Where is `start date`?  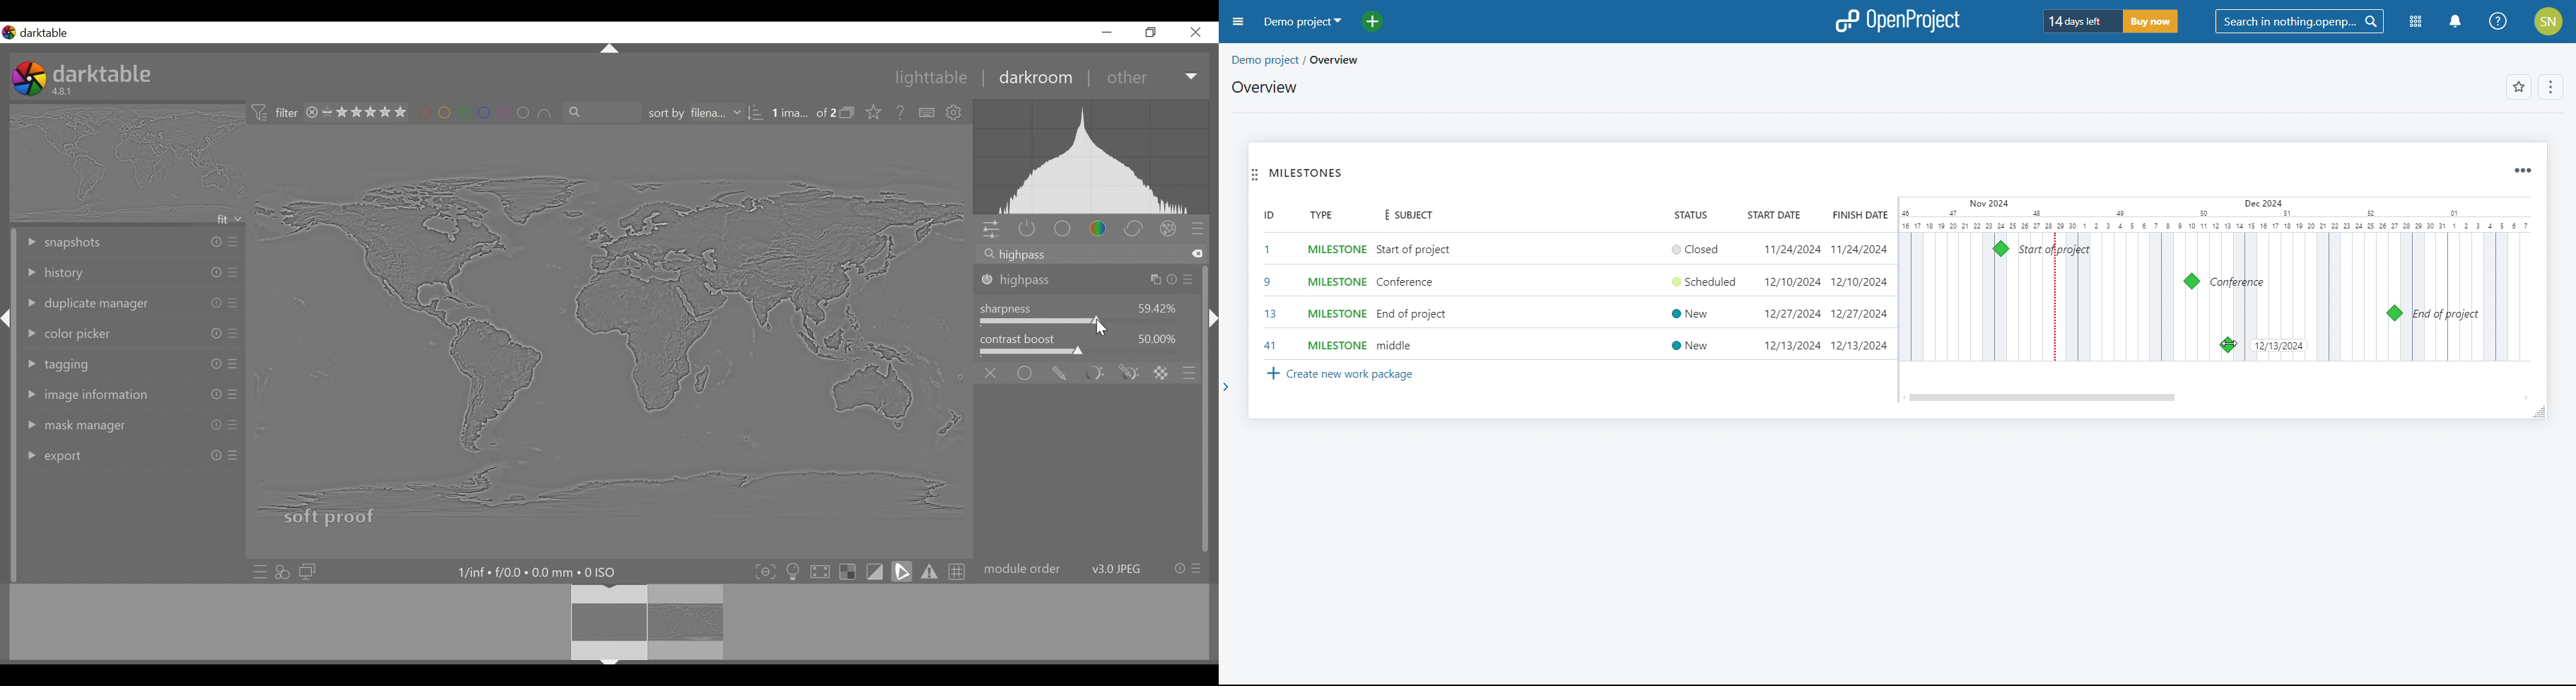 start date is located at coordinates (1776, 214).